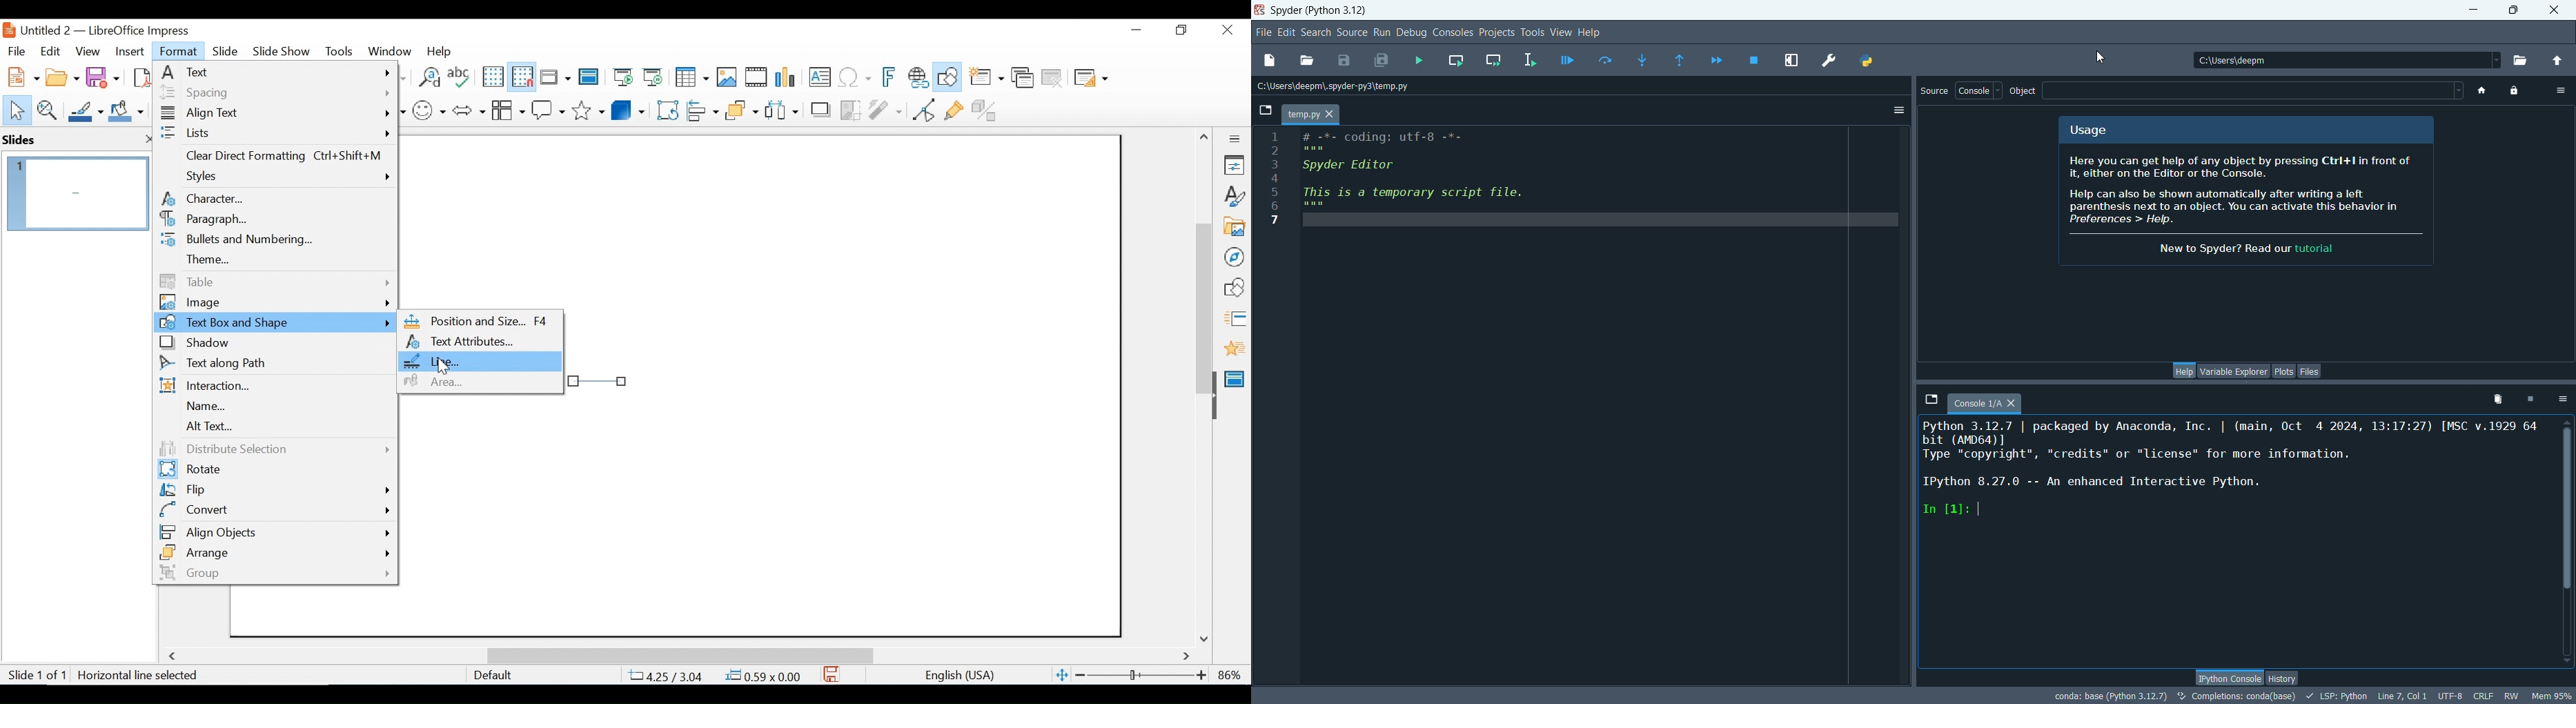  Describe the element at coordinates (922, 110) in the screenshot. I see `Toggle point Endpoint` at that location.